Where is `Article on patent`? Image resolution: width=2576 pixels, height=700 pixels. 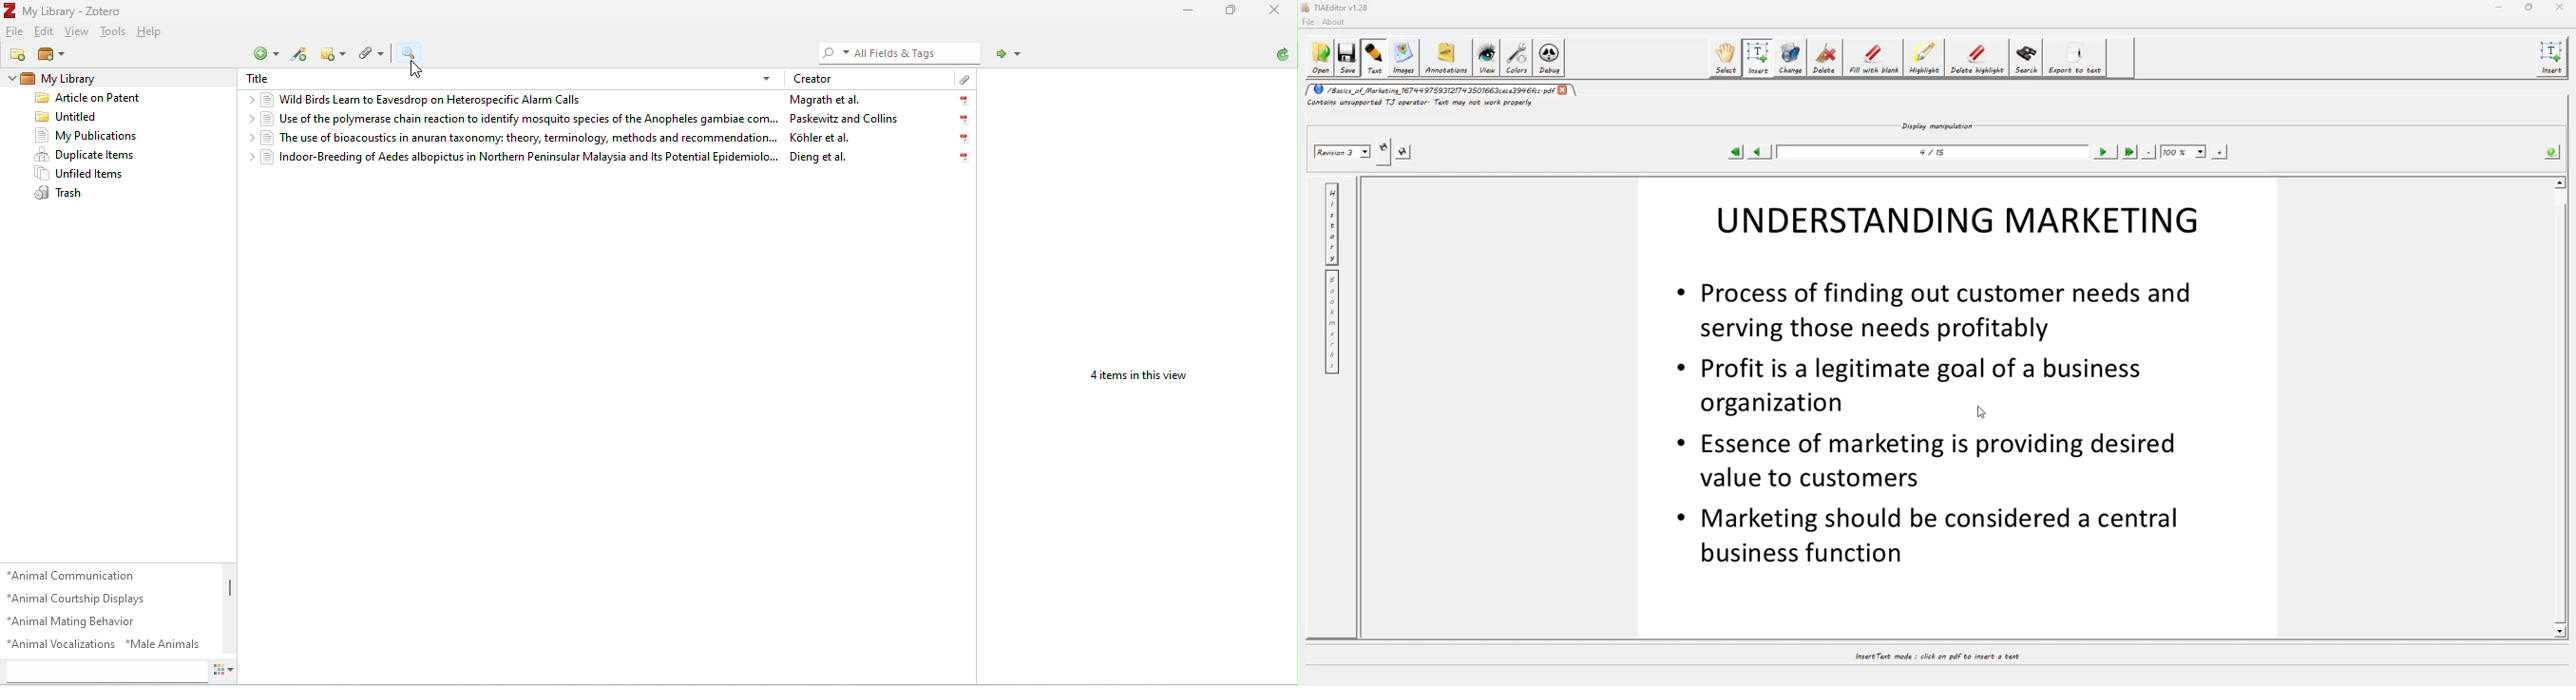 Article on patent is located at coordinates (91, 99).